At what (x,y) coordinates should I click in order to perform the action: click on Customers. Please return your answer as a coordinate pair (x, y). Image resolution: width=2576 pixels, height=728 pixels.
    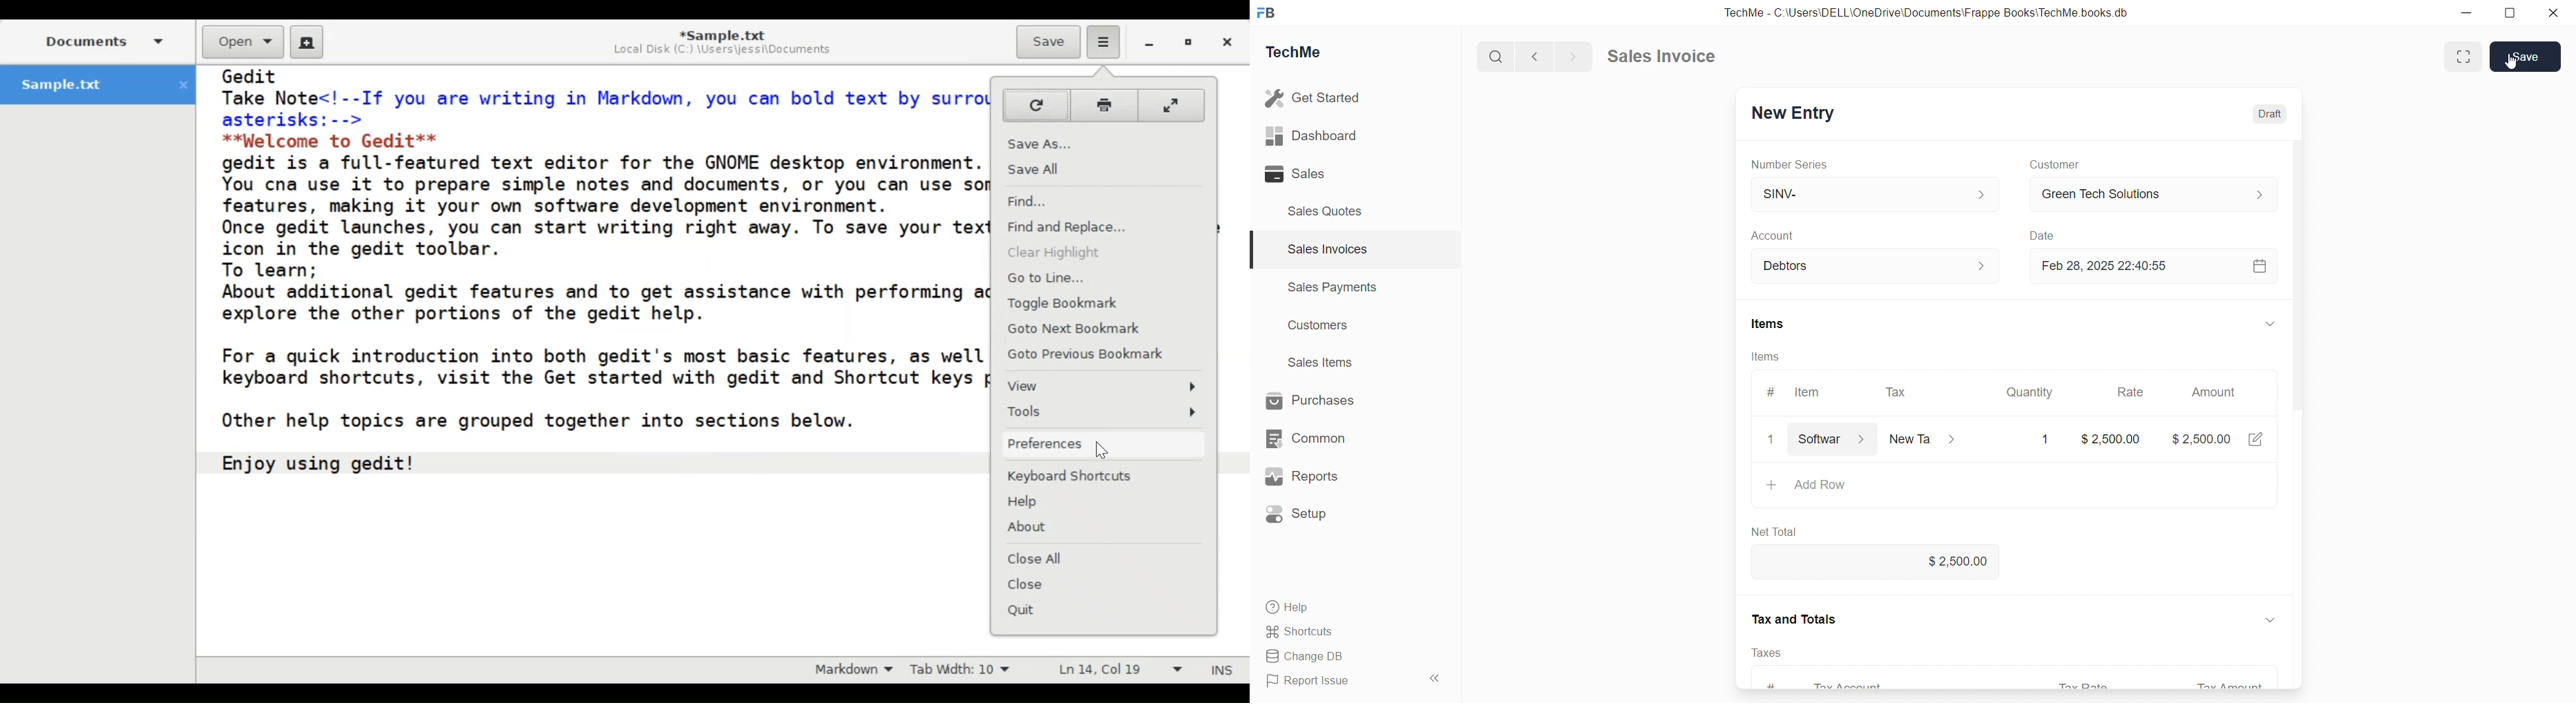
    Looking at the image, I should click on (1320, 327).